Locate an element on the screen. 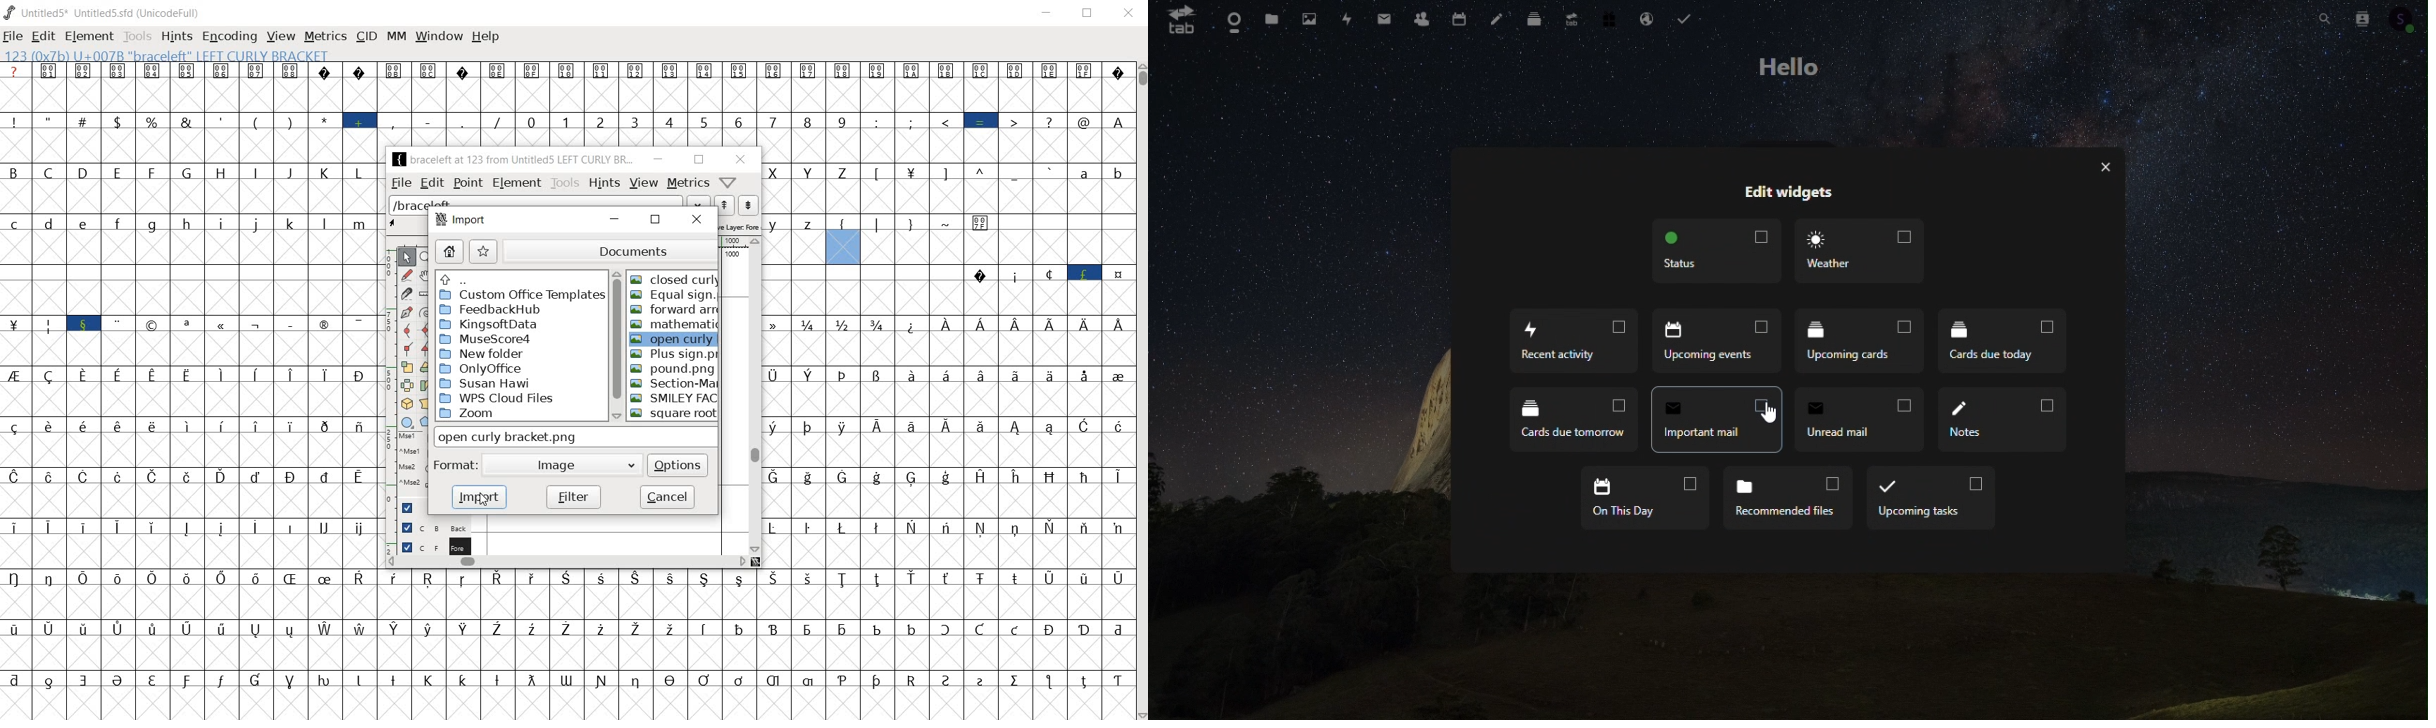 This screenshot has width=2436, height=728. Cards due tomorrow is located at coordinates (1564, 418).